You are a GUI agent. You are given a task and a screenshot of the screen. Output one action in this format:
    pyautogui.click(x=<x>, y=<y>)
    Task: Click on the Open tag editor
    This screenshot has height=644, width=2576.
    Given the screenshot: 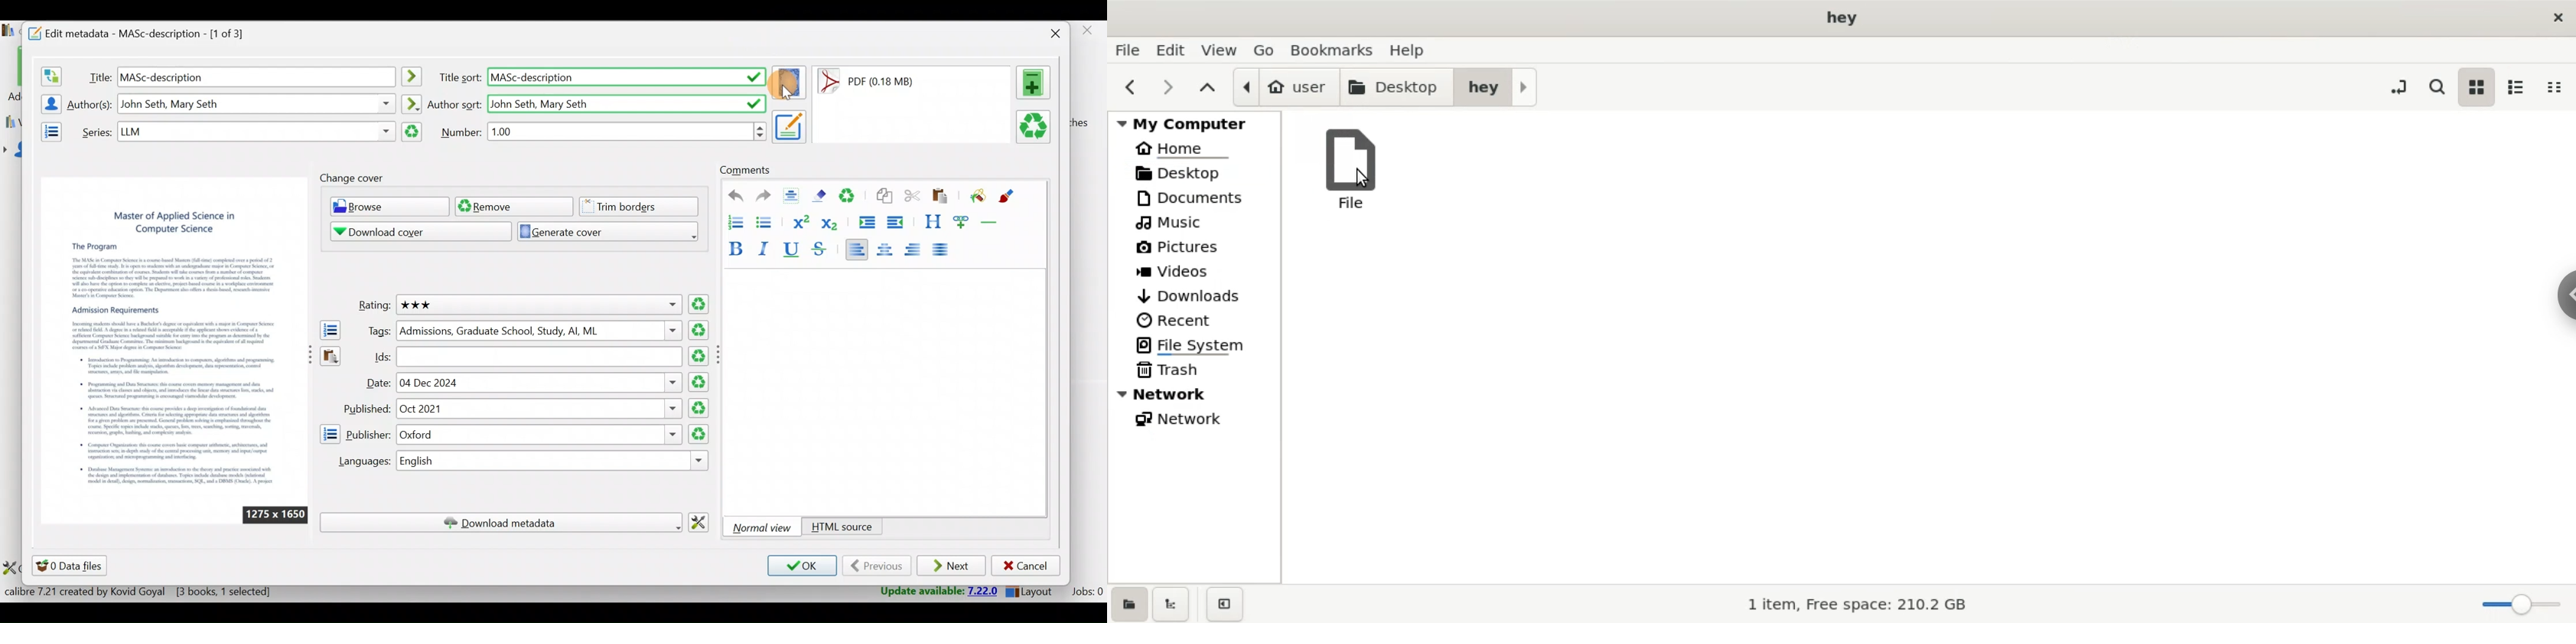 What is the action you would take?
    pyautogui.click(x=328, y=330)
    